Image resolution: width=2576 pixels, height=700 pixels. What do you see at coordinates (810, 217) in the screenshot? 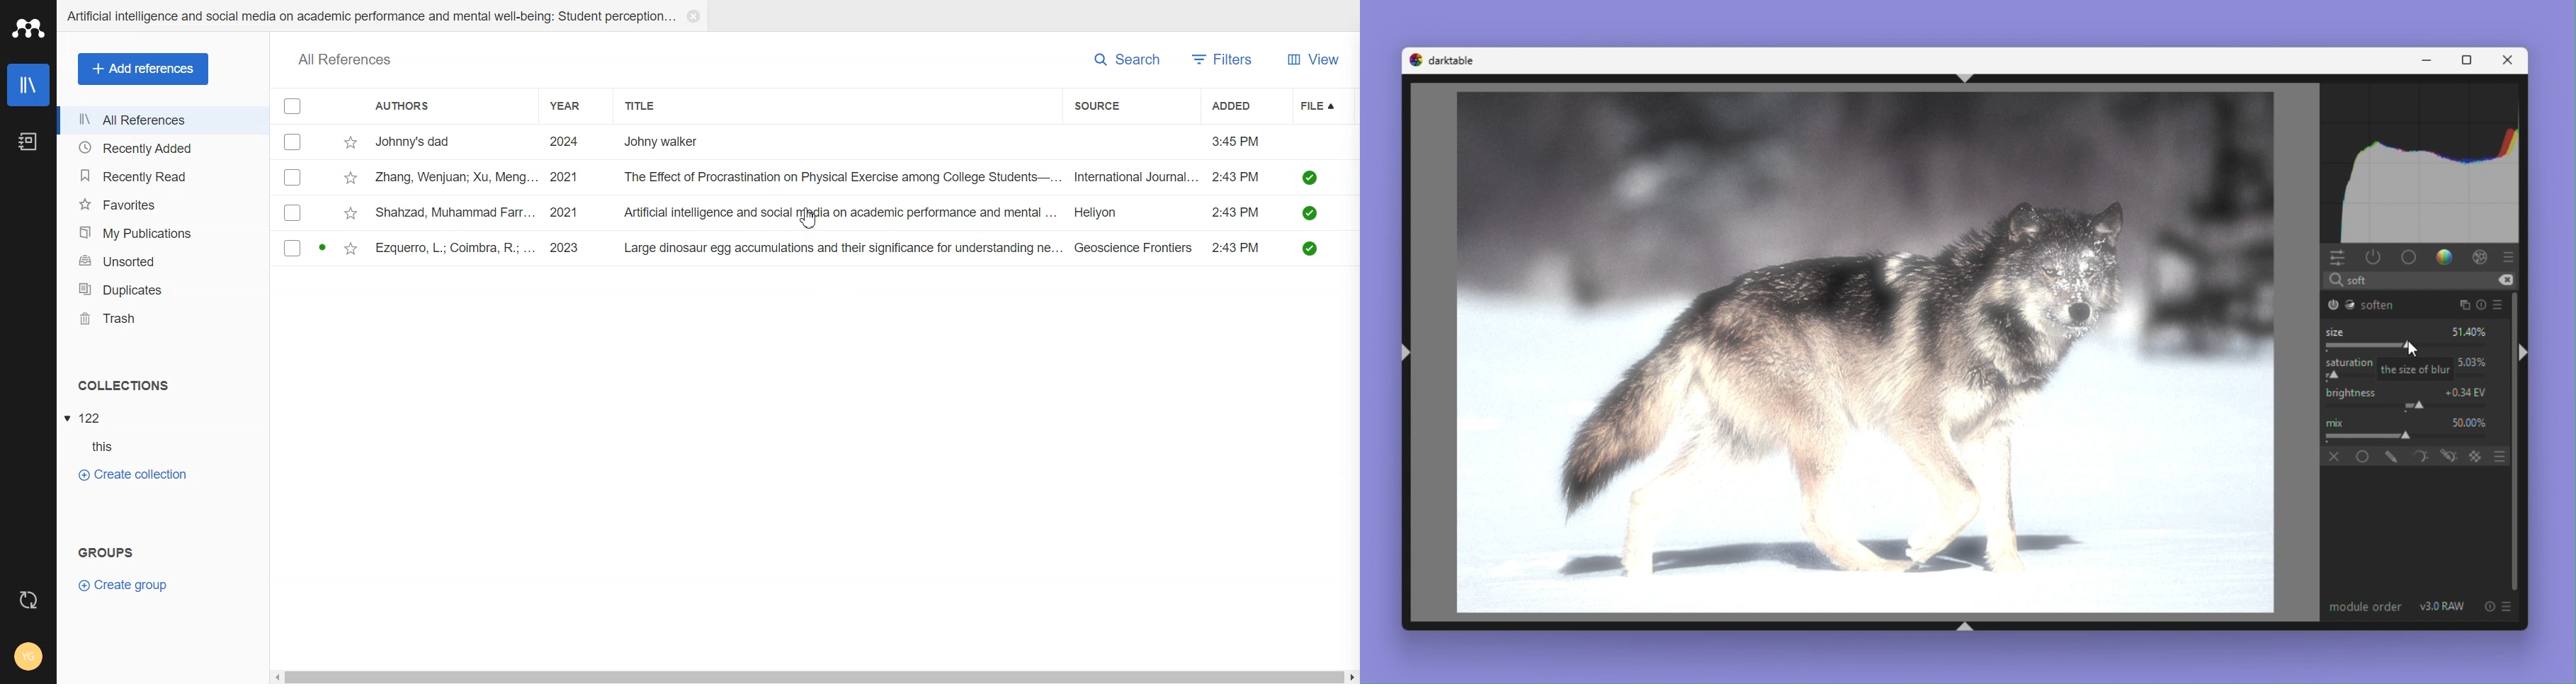
I see `Cursor` at bounding box center [810, 217].